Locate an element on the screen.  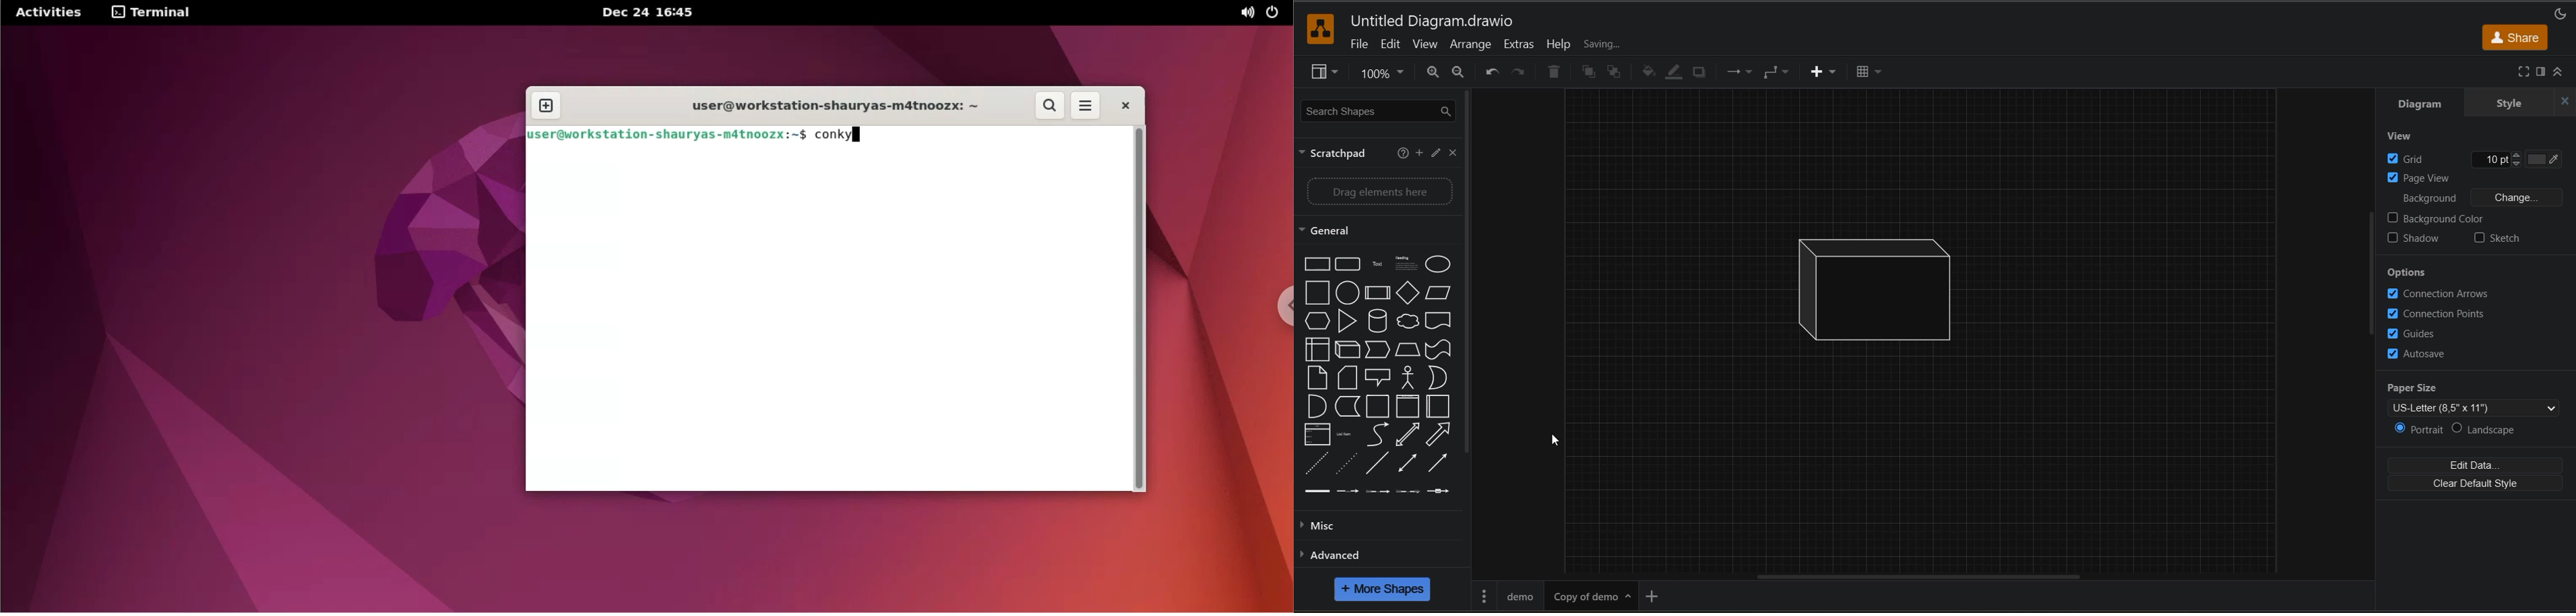
delete is located at coordinates (1554, 71).